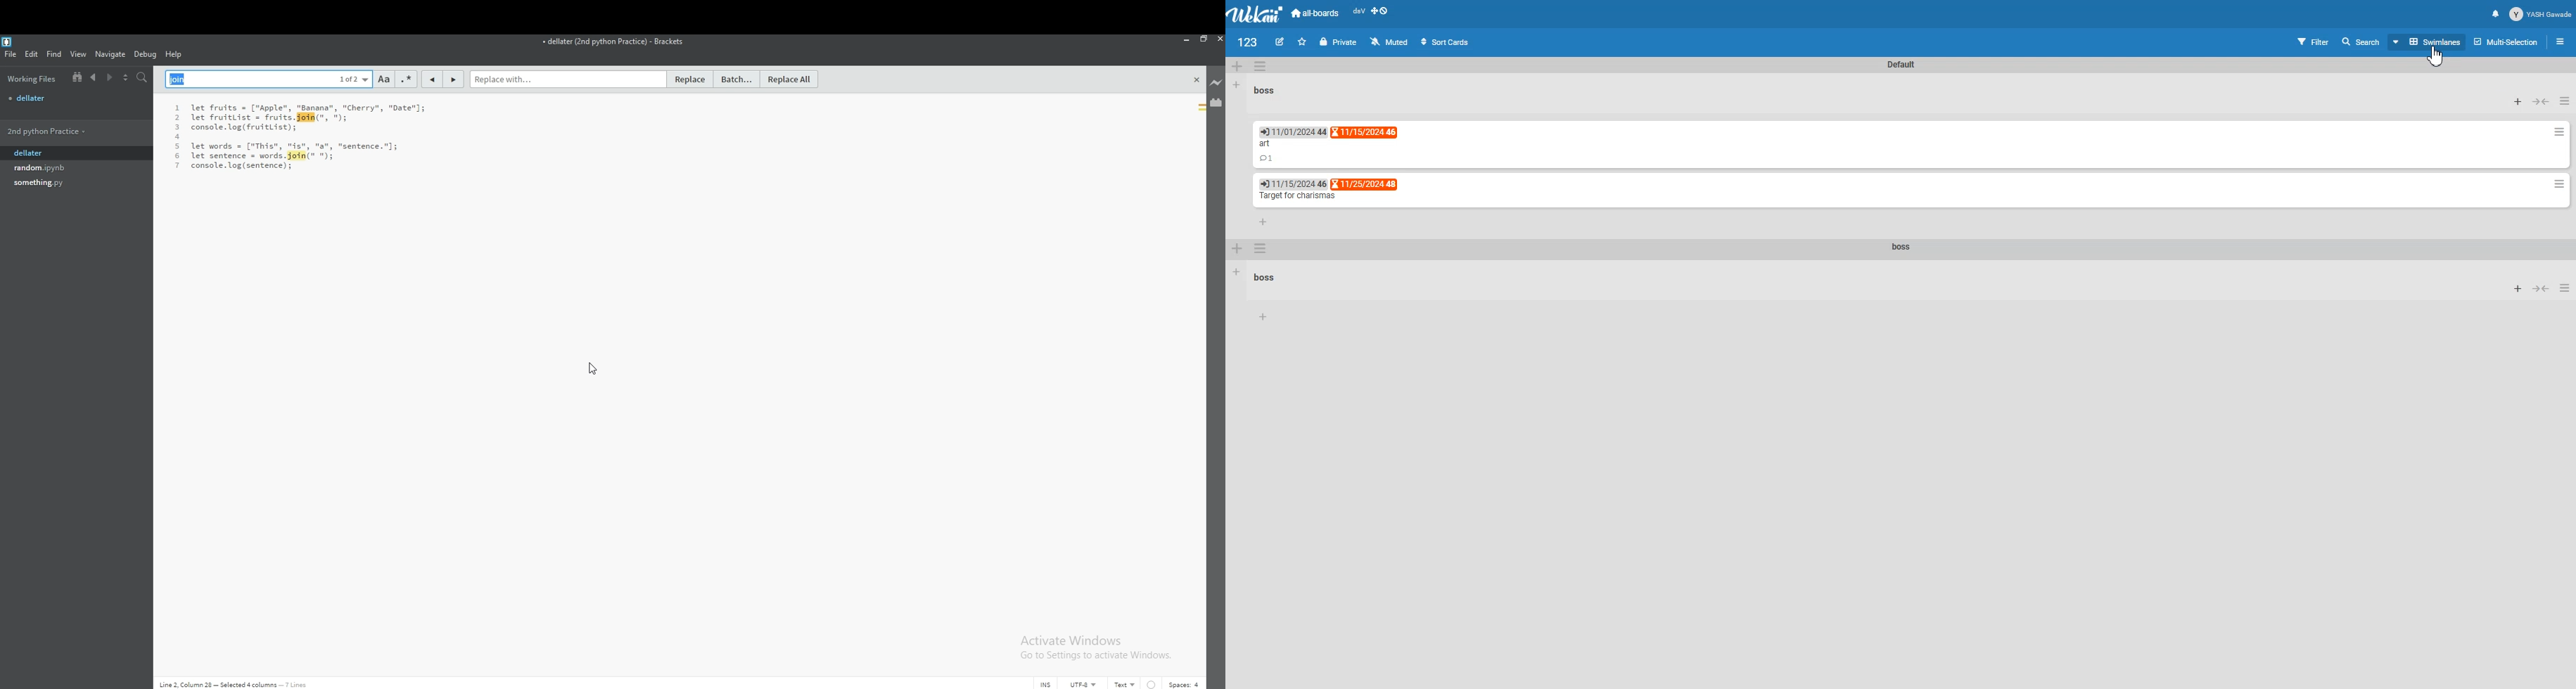  I want to click on Add List, so click(1237, 84).